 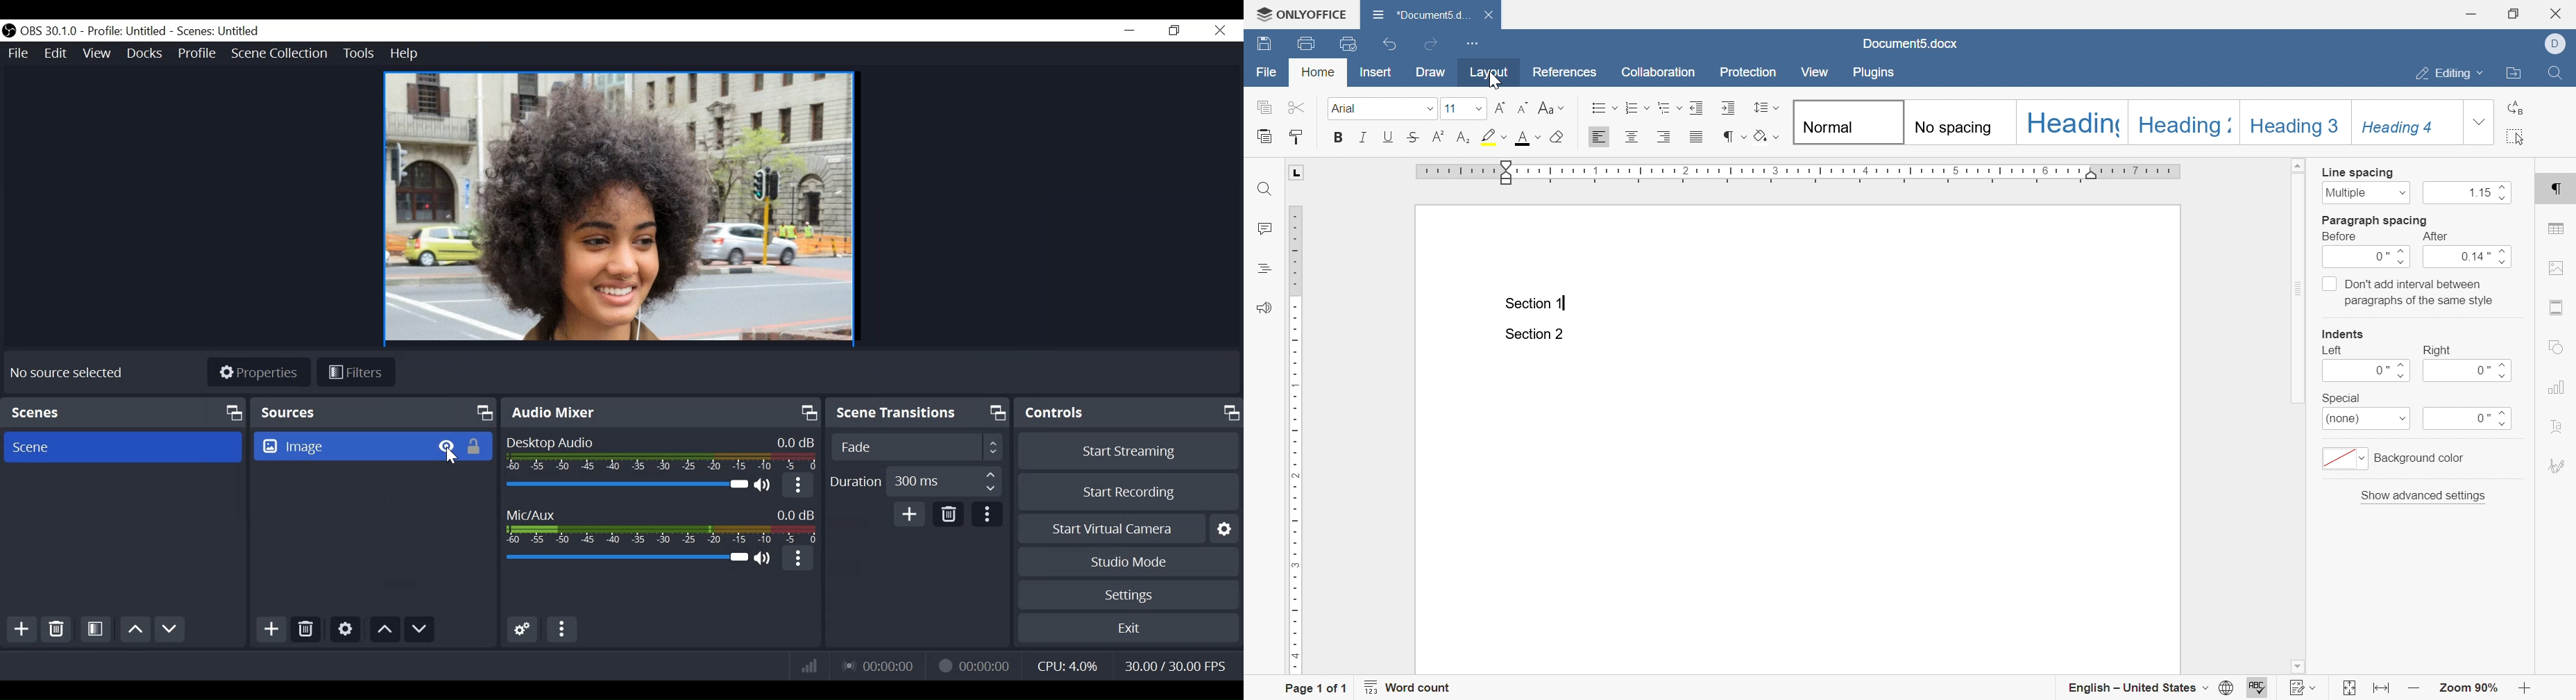 What do you see at coordinates (2466, 688) in the screenshot?
I see `zoom 90%` at bounding box center [2466, 688].